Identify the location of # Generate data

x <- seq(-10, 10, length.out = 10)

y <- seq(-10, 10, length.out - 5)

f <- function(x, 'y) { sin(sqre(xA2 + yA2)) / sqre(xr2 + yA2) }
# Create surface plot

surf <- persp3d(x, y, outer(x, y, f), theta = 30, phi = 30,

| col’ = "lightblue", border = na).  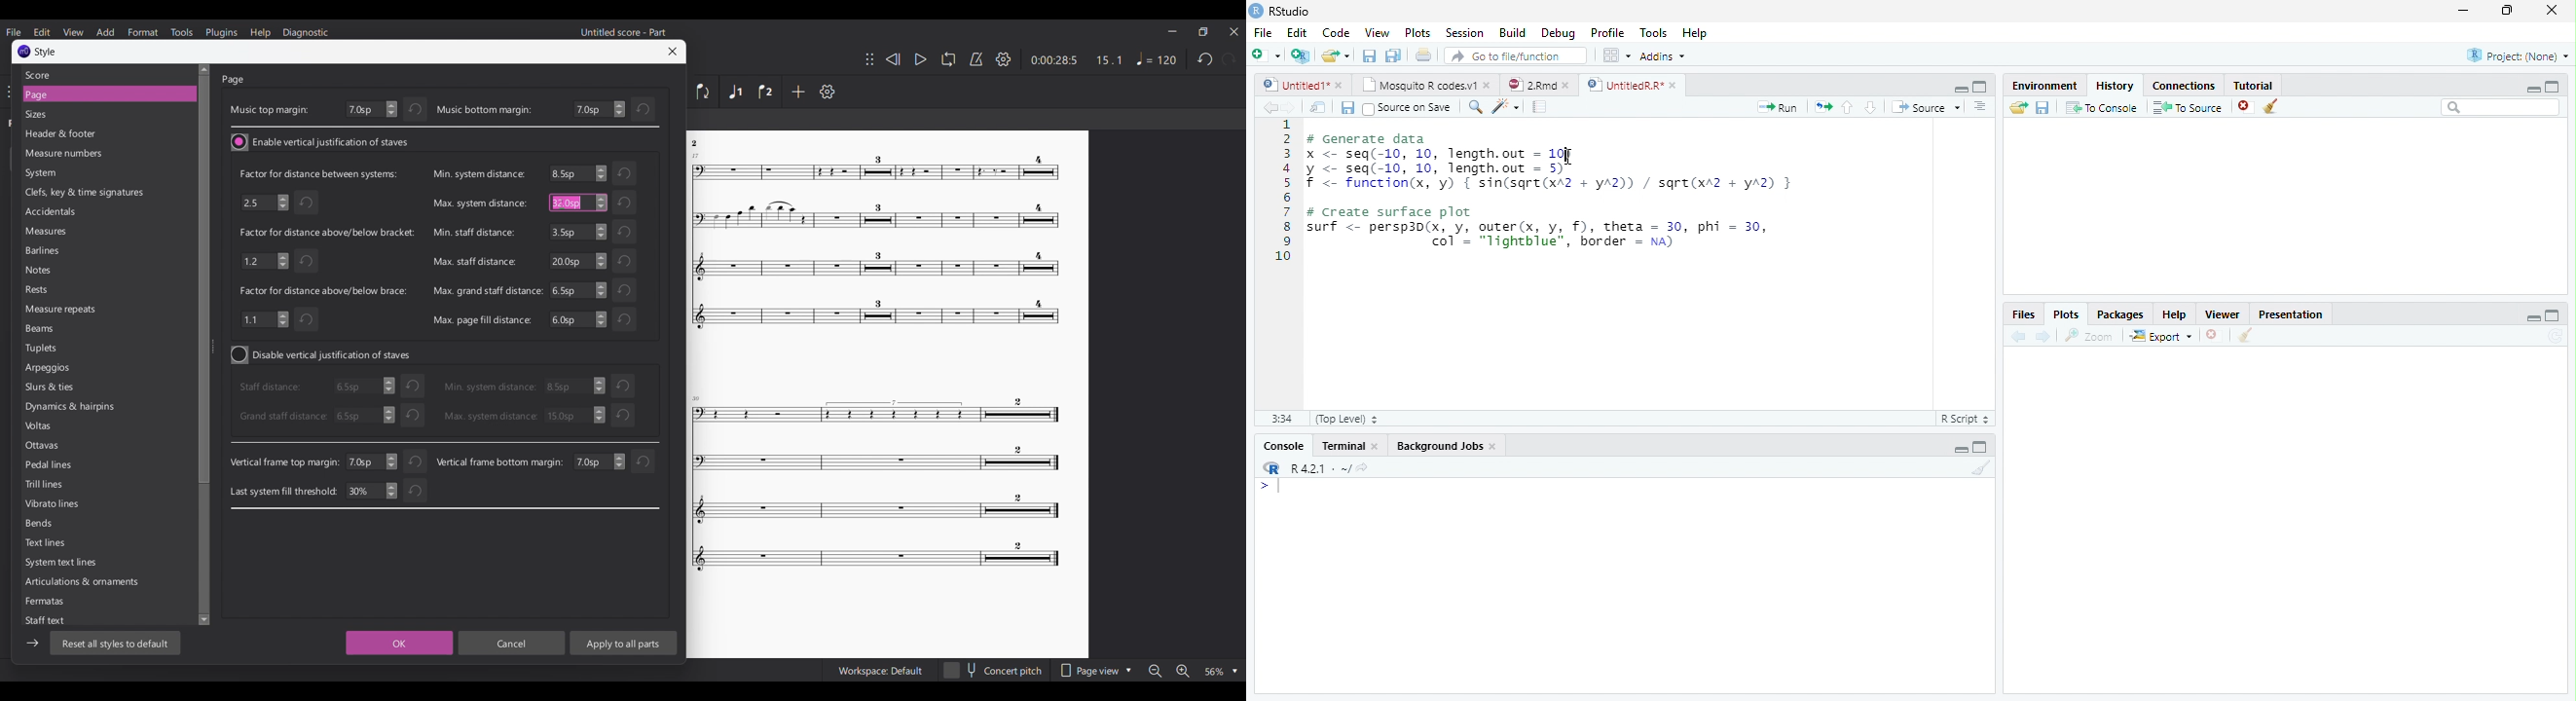
(1555, 199).